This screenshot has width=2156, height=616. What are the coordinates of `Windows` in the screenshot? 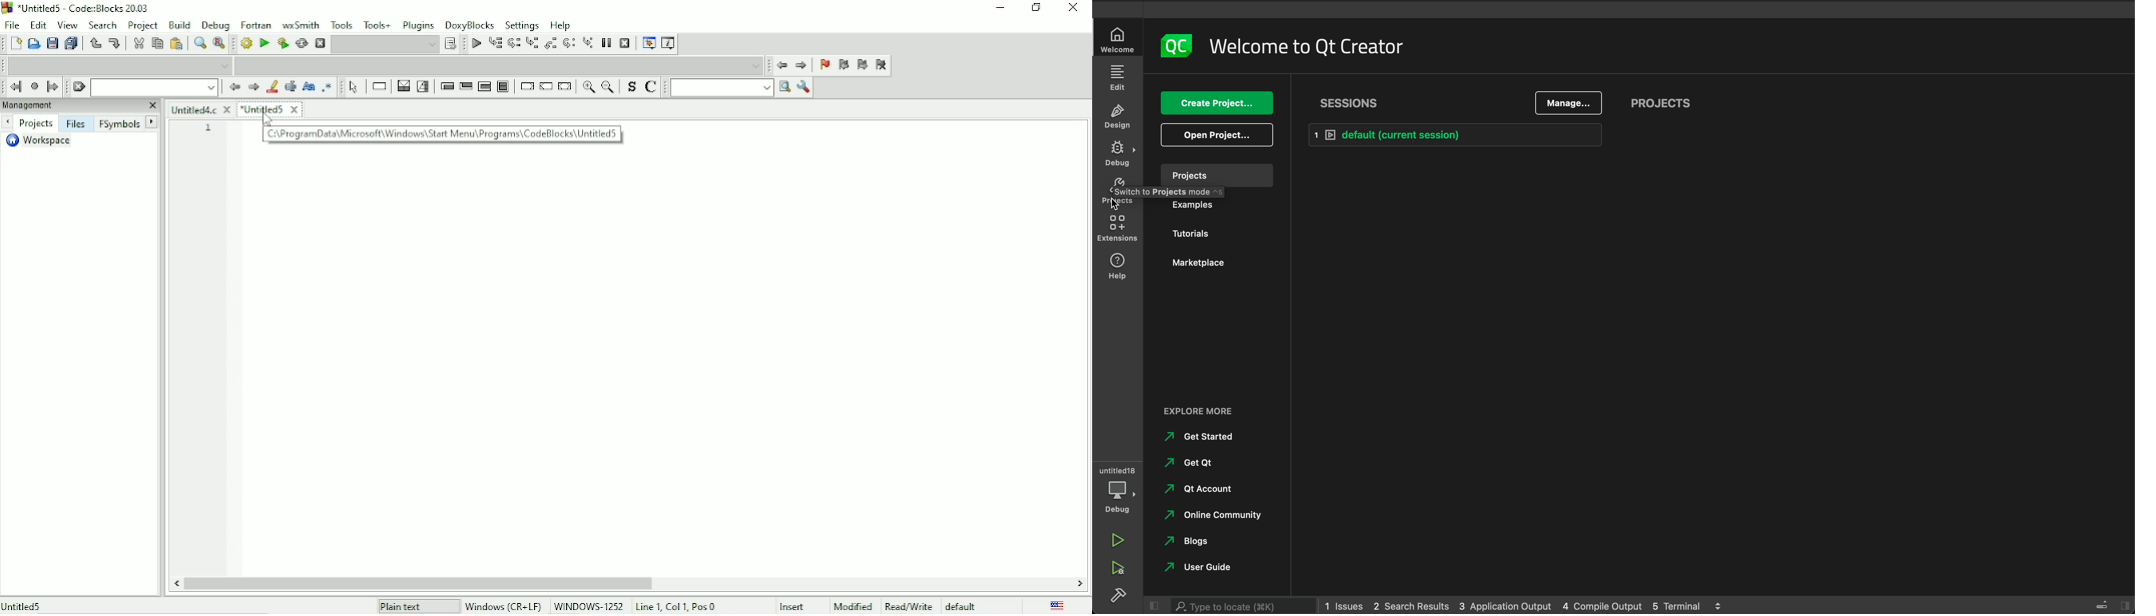 It's located at (547, 607).